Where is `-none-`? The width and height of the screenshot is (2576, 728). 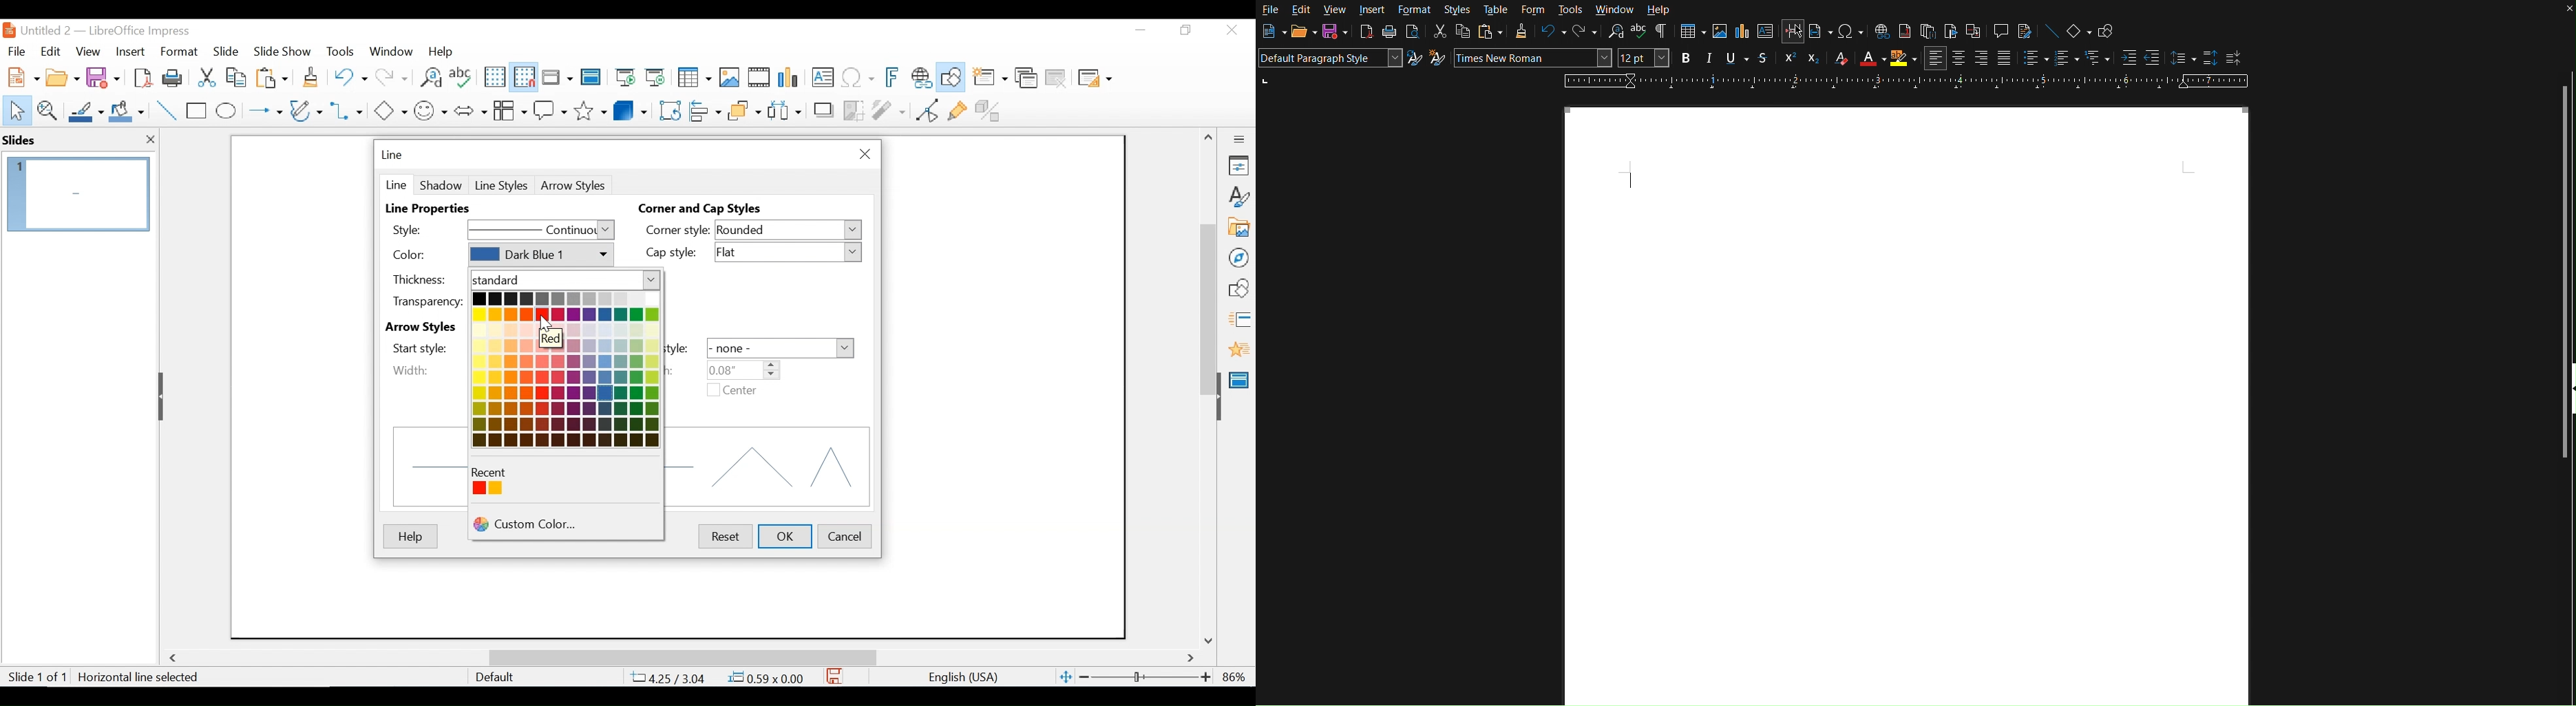
-none- is located at coordinates (780, 348).